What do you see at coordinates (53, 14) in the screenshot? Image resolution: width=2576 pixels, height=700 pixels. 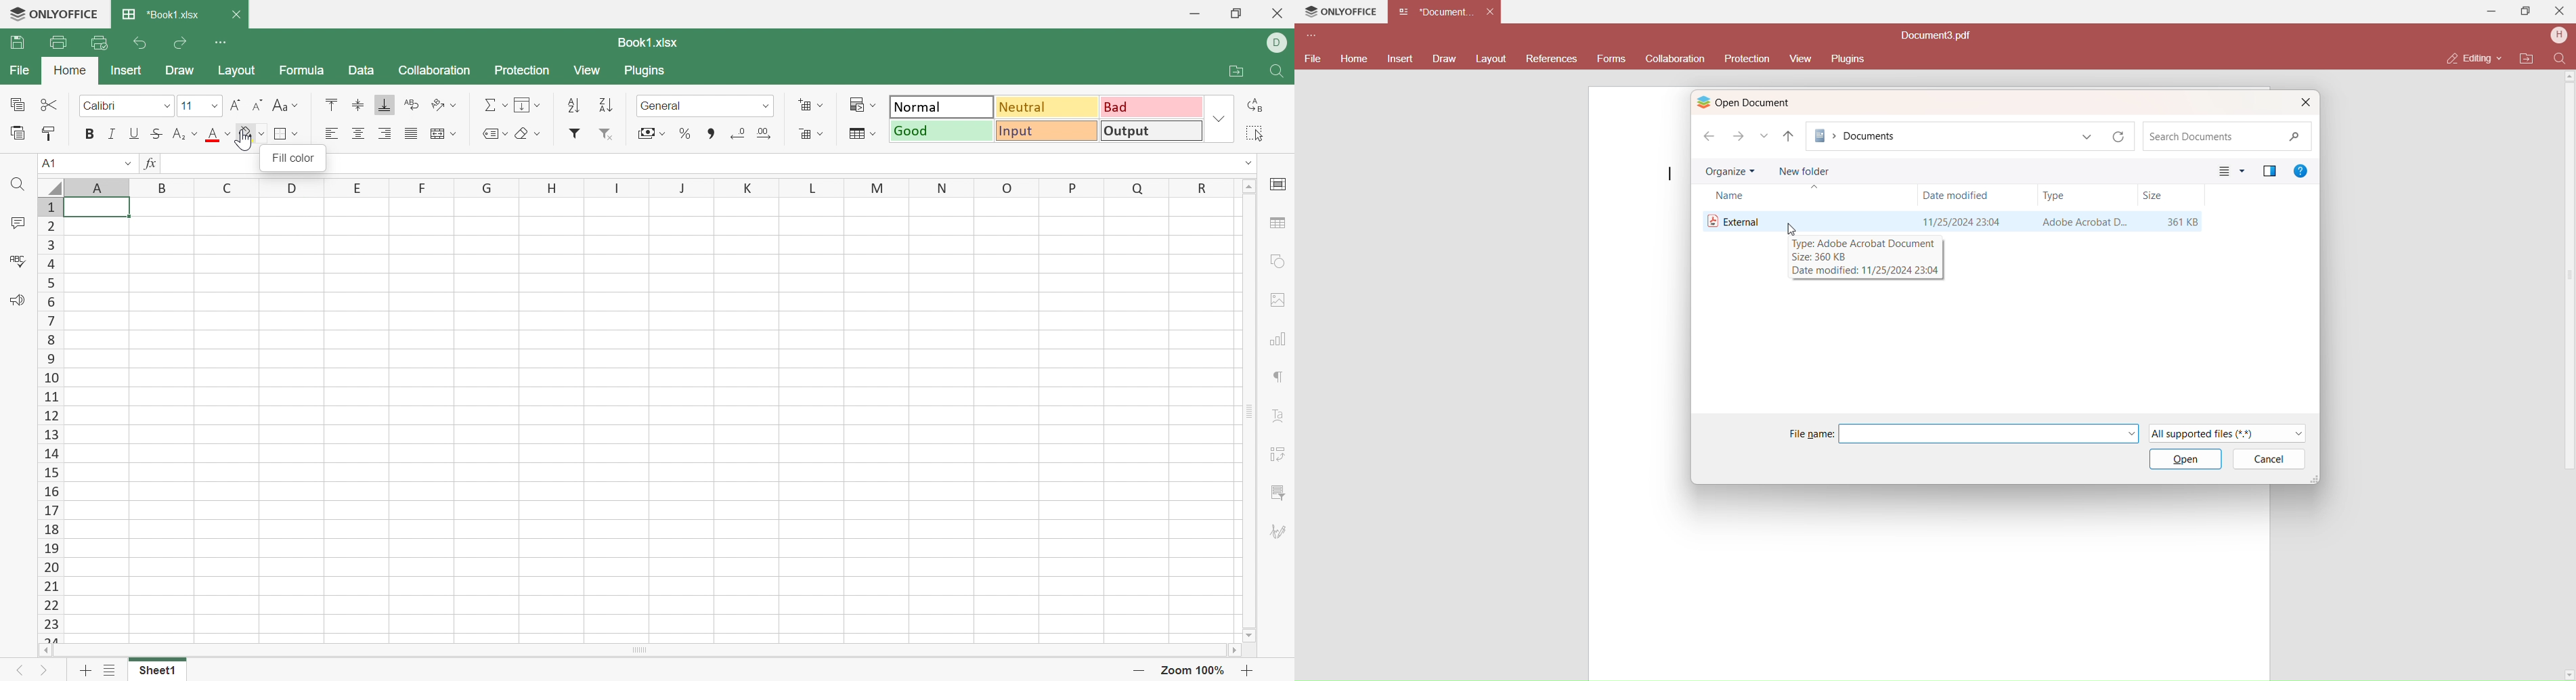 I see `ONLYOFFICE` at bounding box center [53, 14].